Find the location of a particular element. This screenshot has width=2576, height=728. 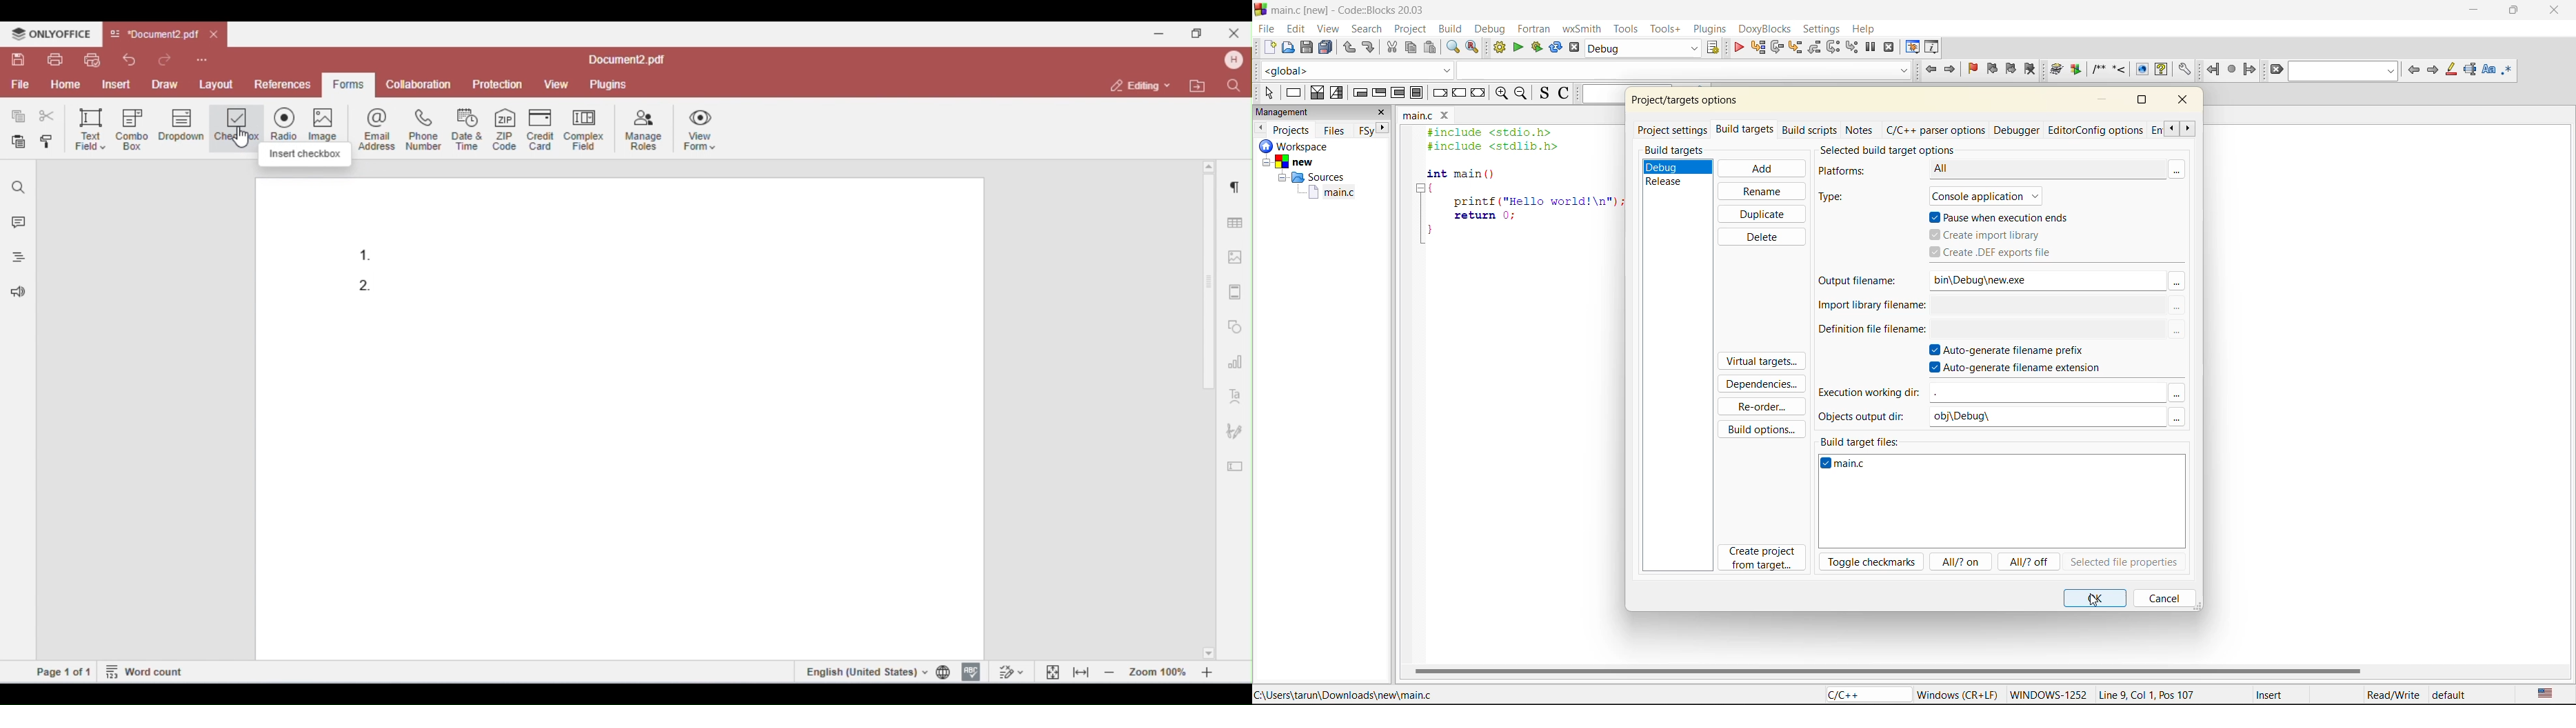

virtual targets is located at coordinates (1760, 362).